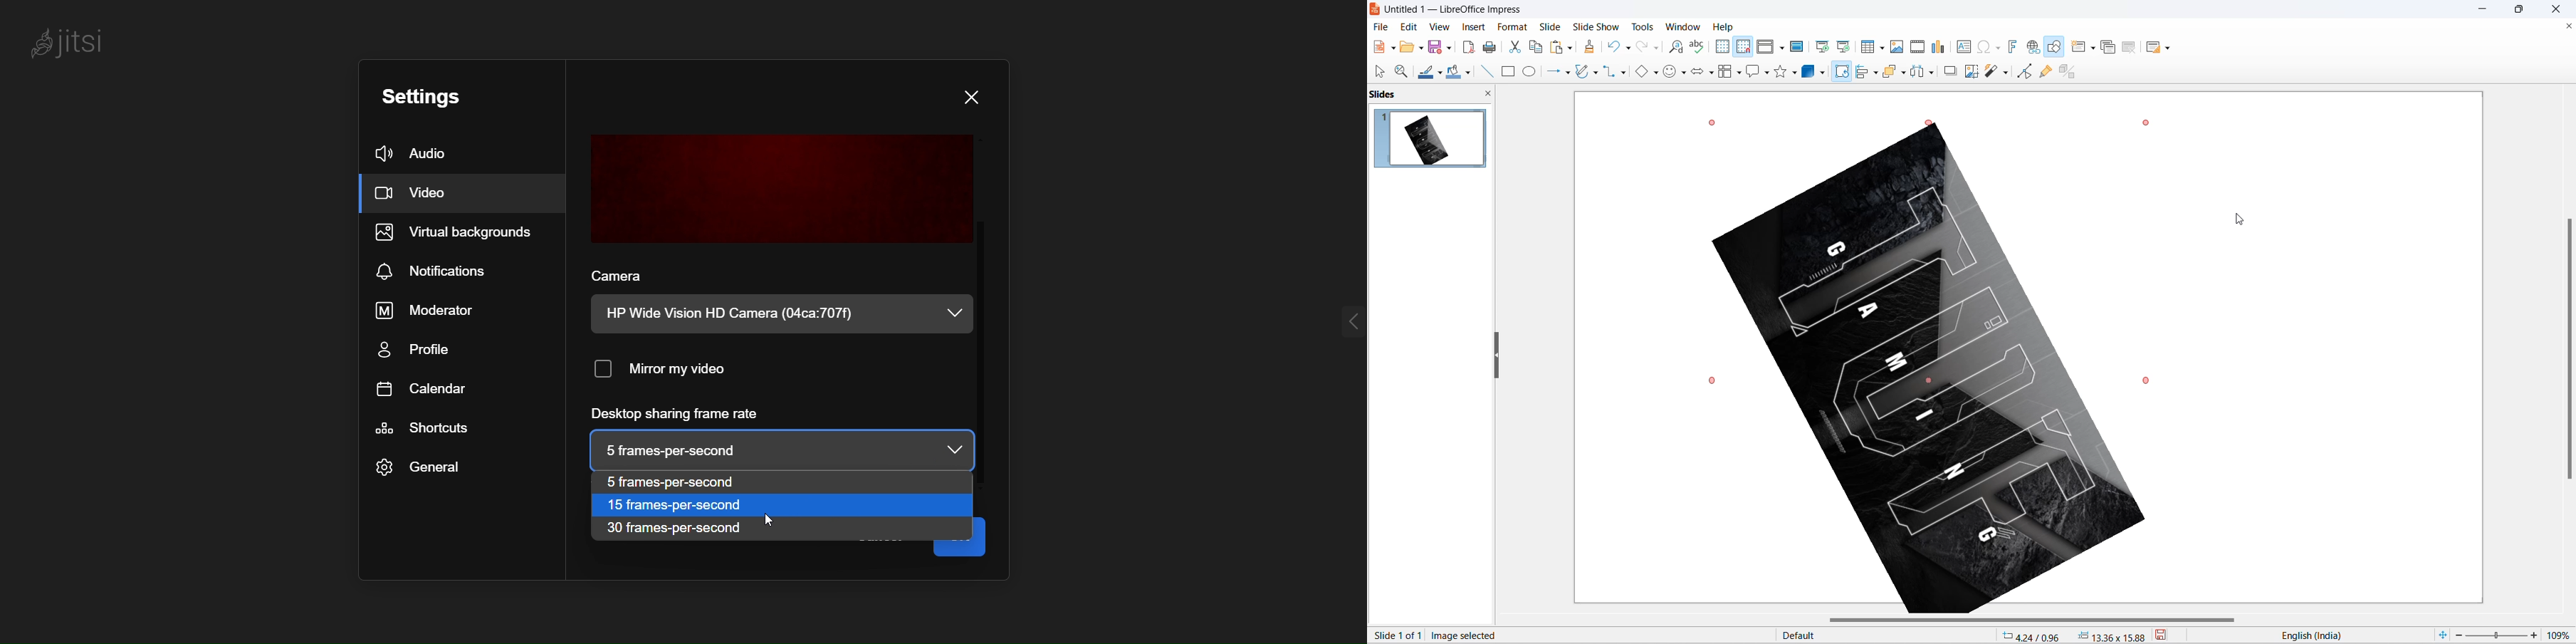  What do you see at coordinates (1466, 635) in the screenshot?
I see `image selected text` at bounding box center [1466, 635].